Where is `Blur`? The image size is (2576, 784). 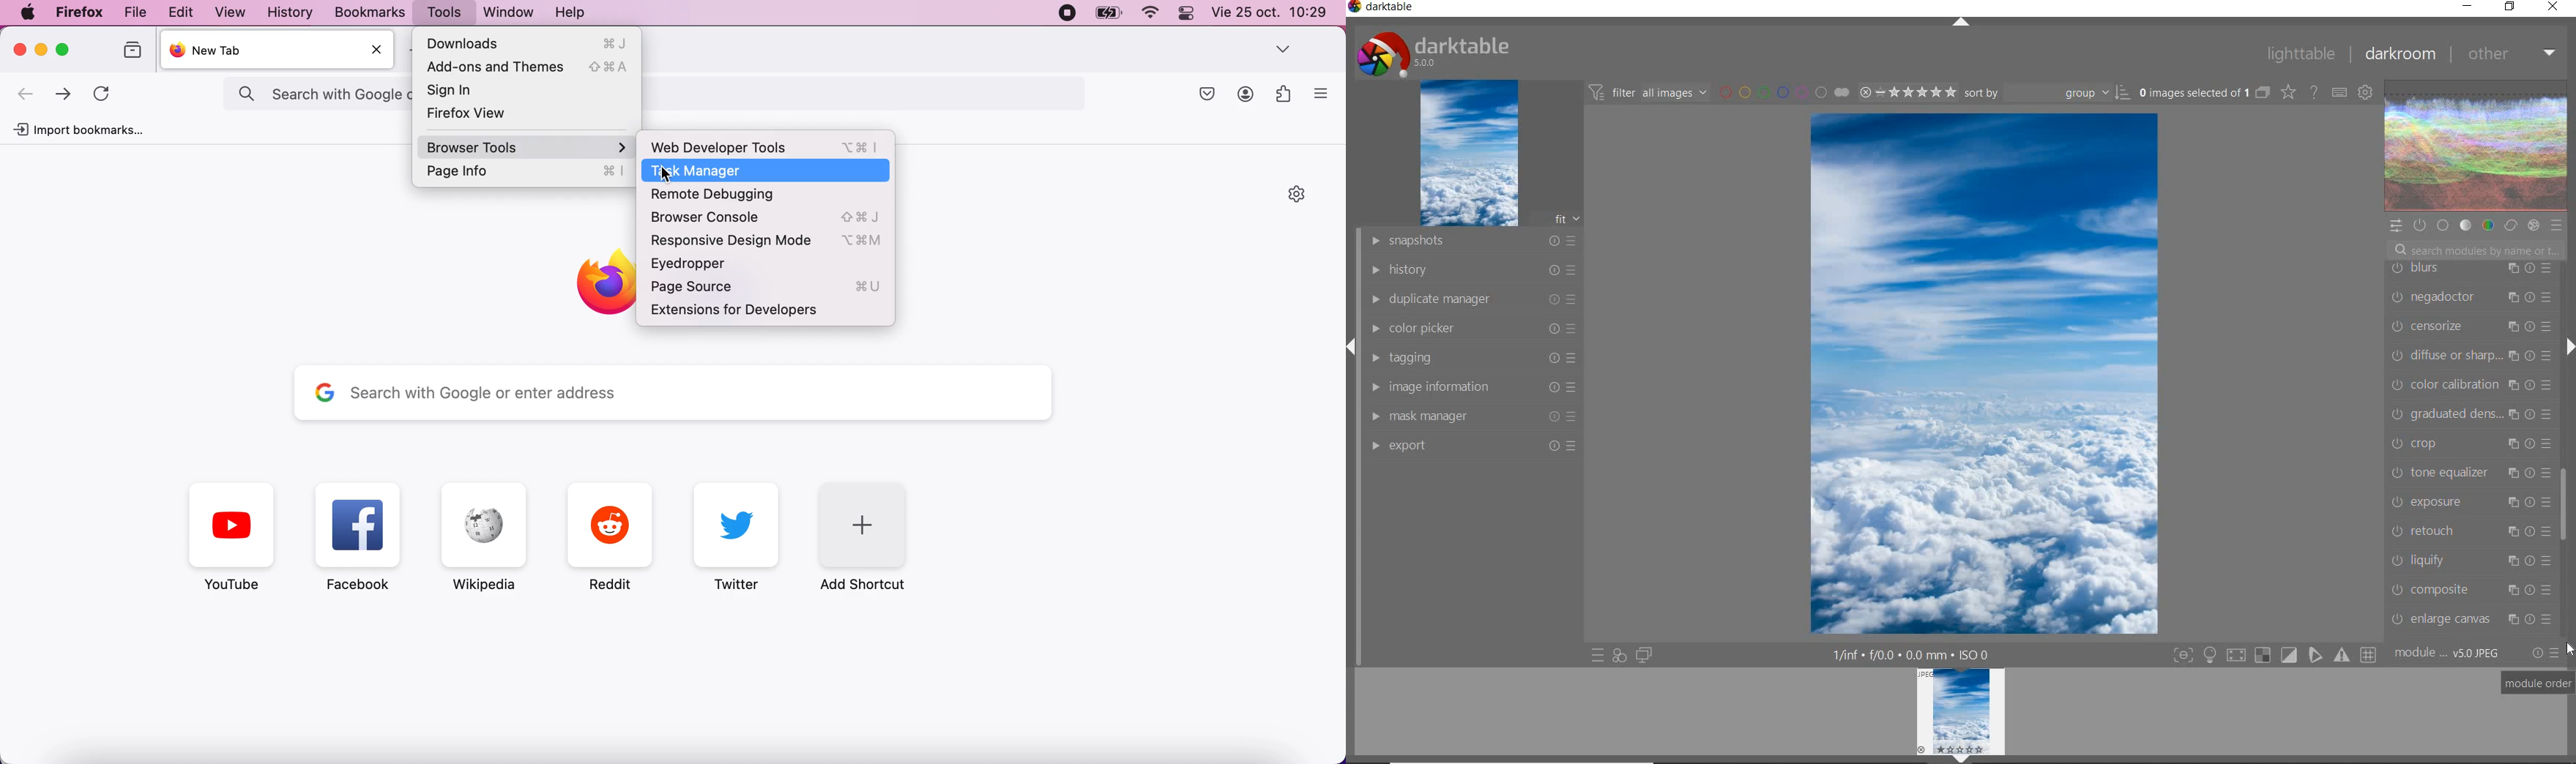
Blur is located at coordinates (2472, 269).